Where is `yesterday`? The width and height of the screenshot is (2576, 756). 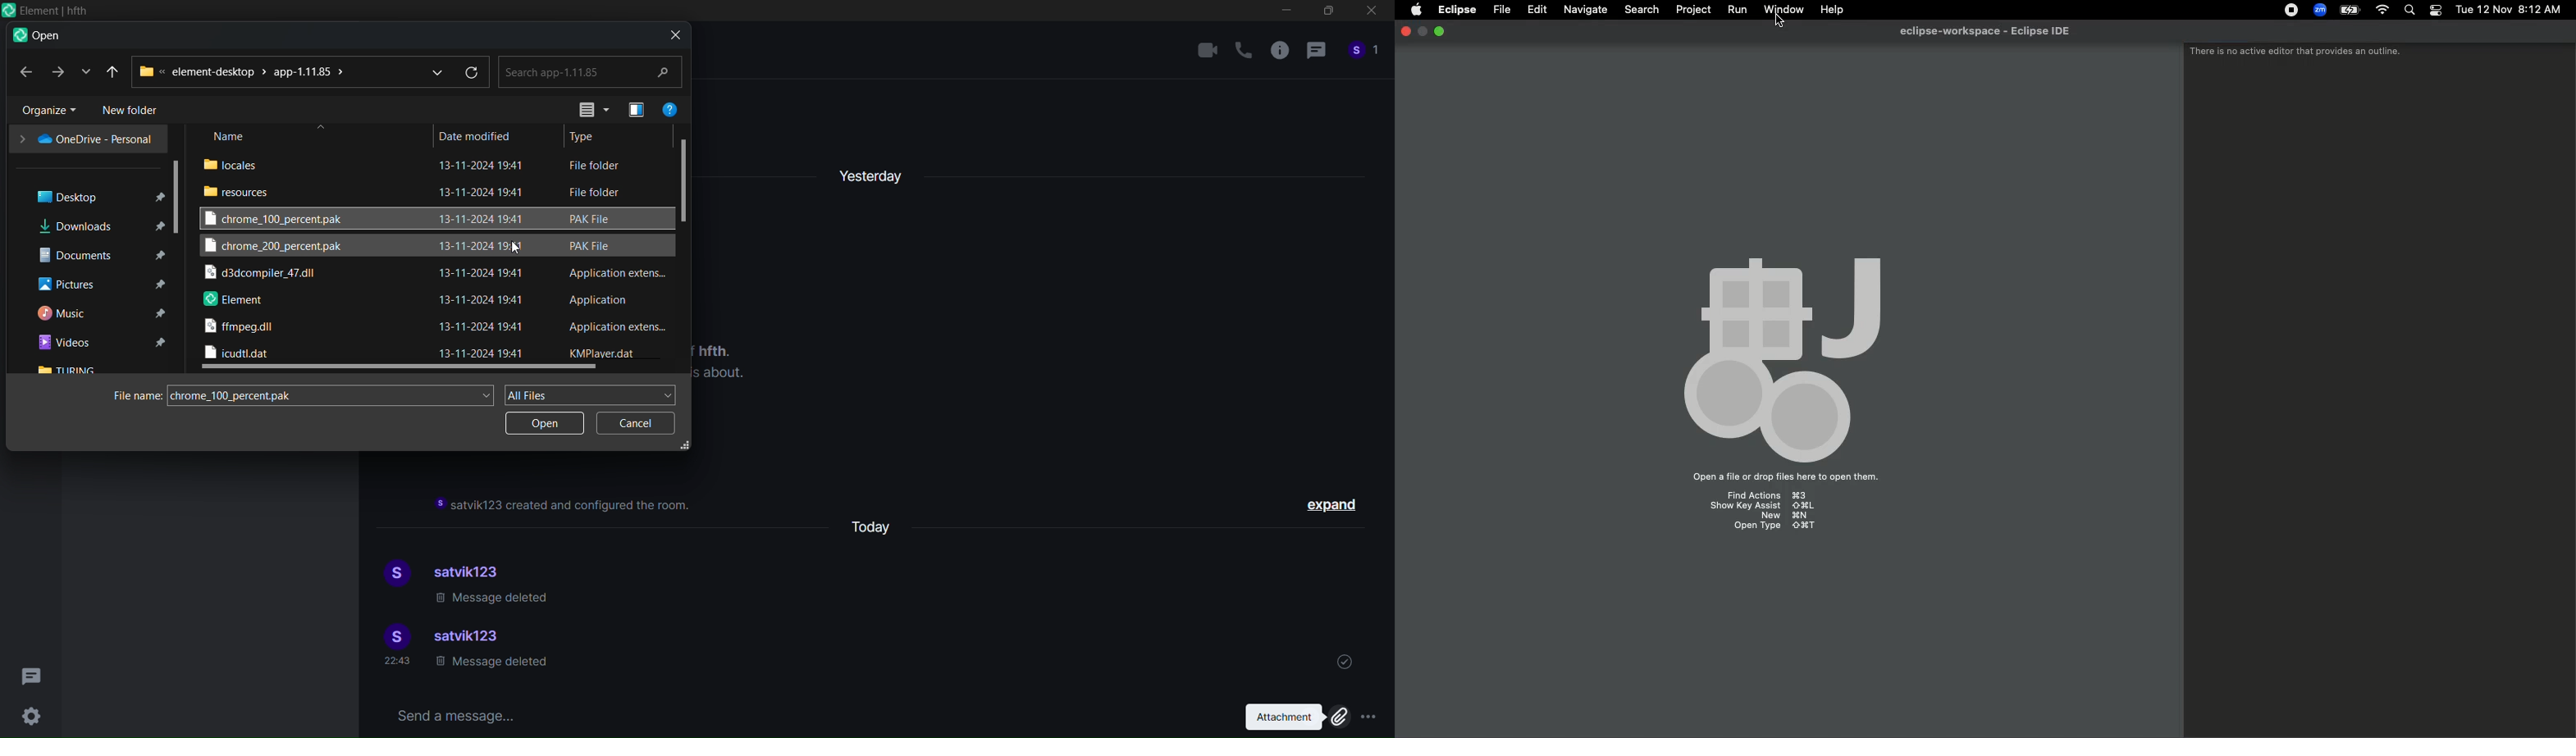 yesterday is located at coordinates (873, 171).